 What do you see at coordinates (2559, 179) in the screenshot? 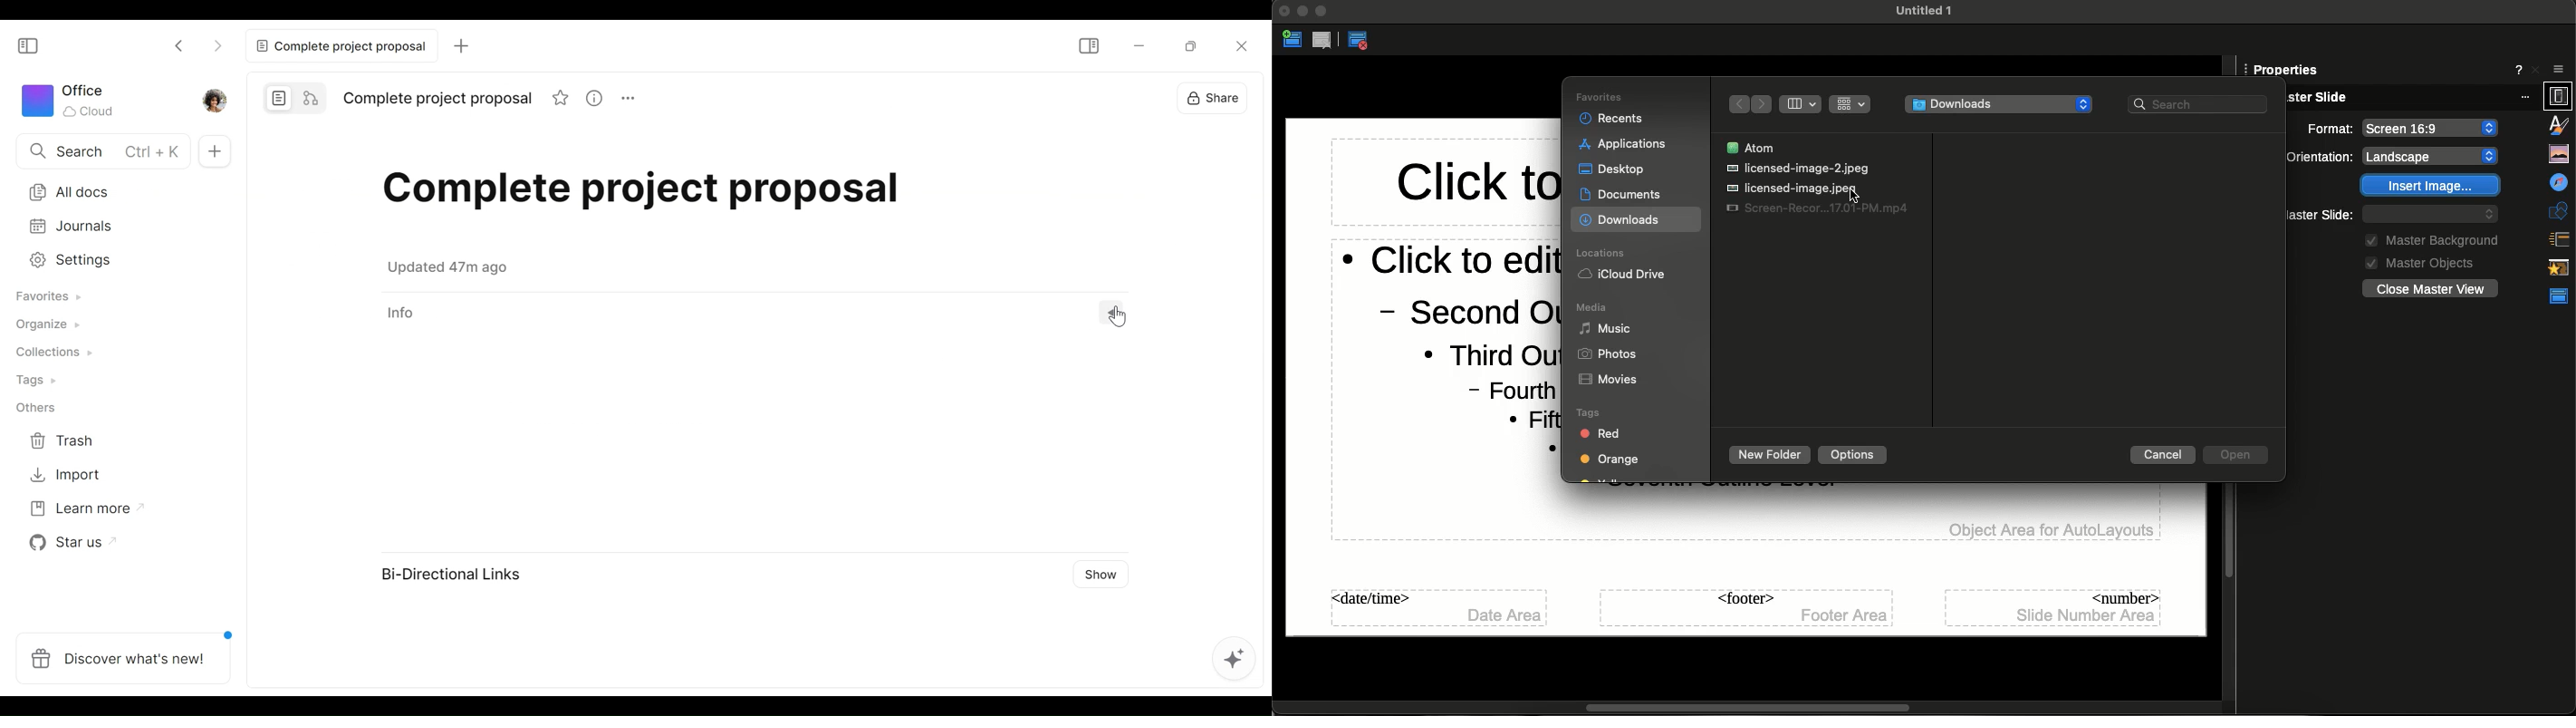
I see `Shapes` at bounding box center [2559, 179].